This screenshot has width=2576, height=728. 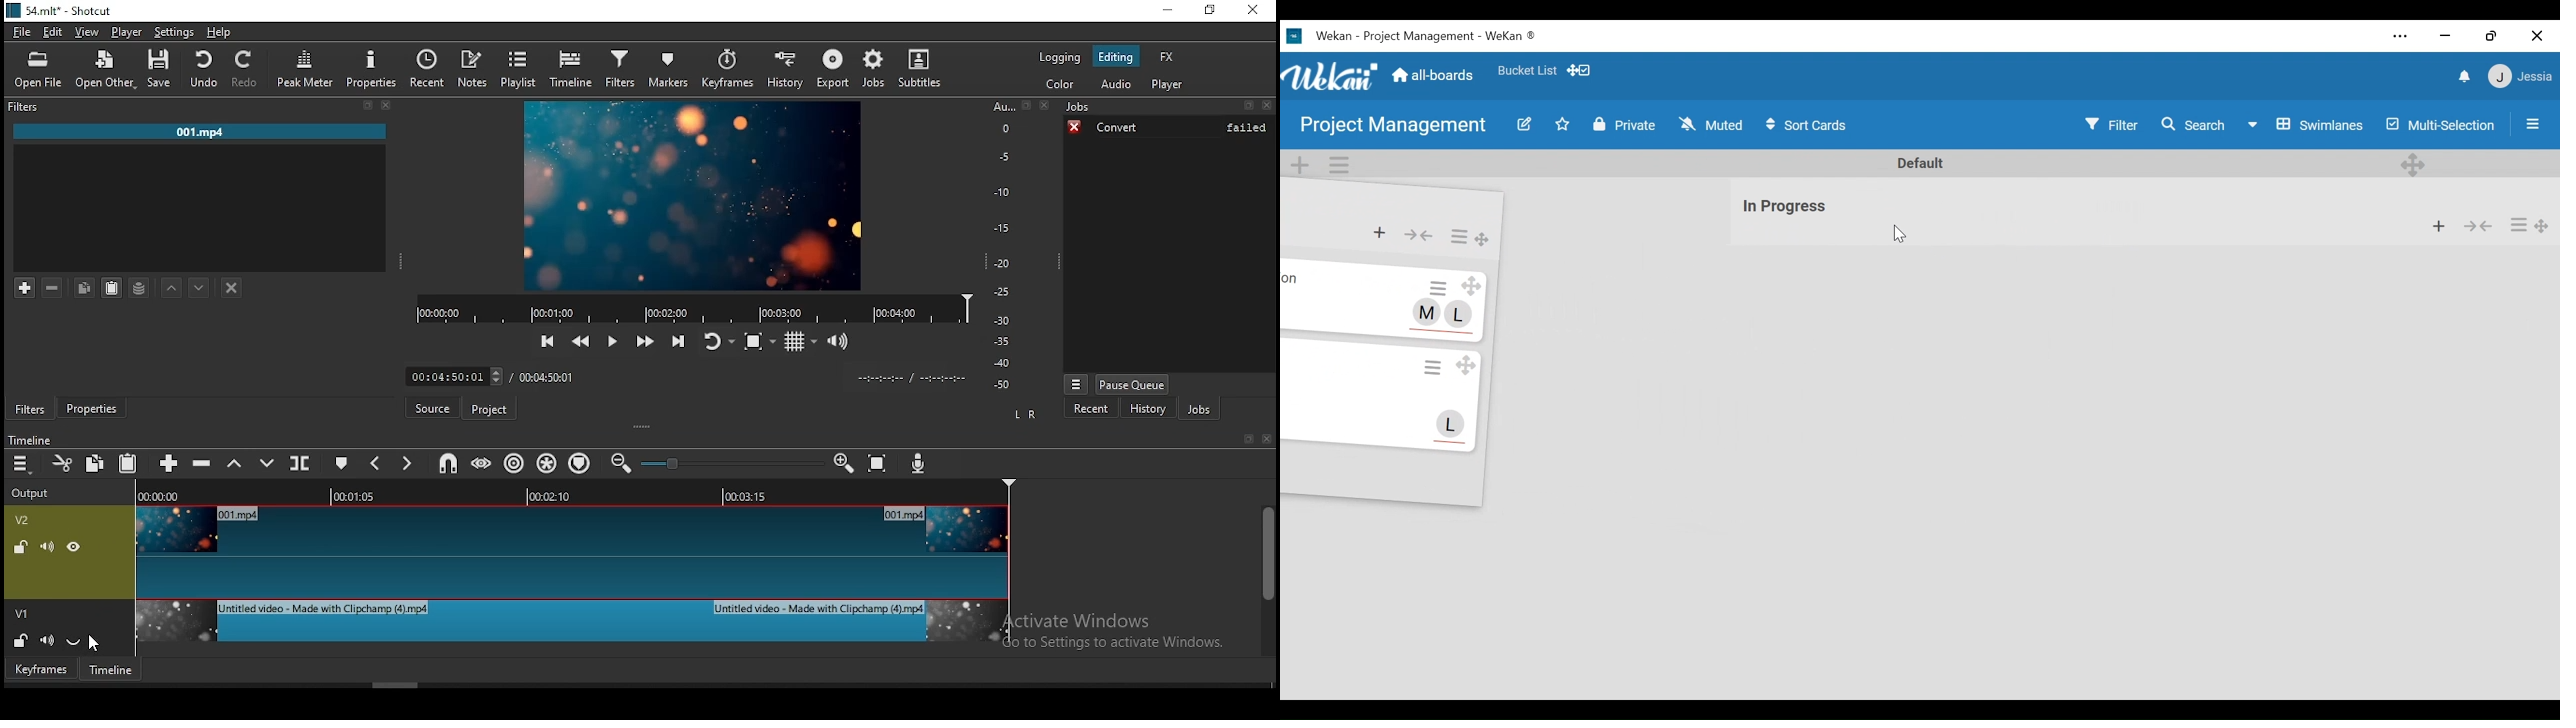 What do you see at coordinates (25, 286) in the screenshot?
I see `add filter` at bounding box center [25, 286].